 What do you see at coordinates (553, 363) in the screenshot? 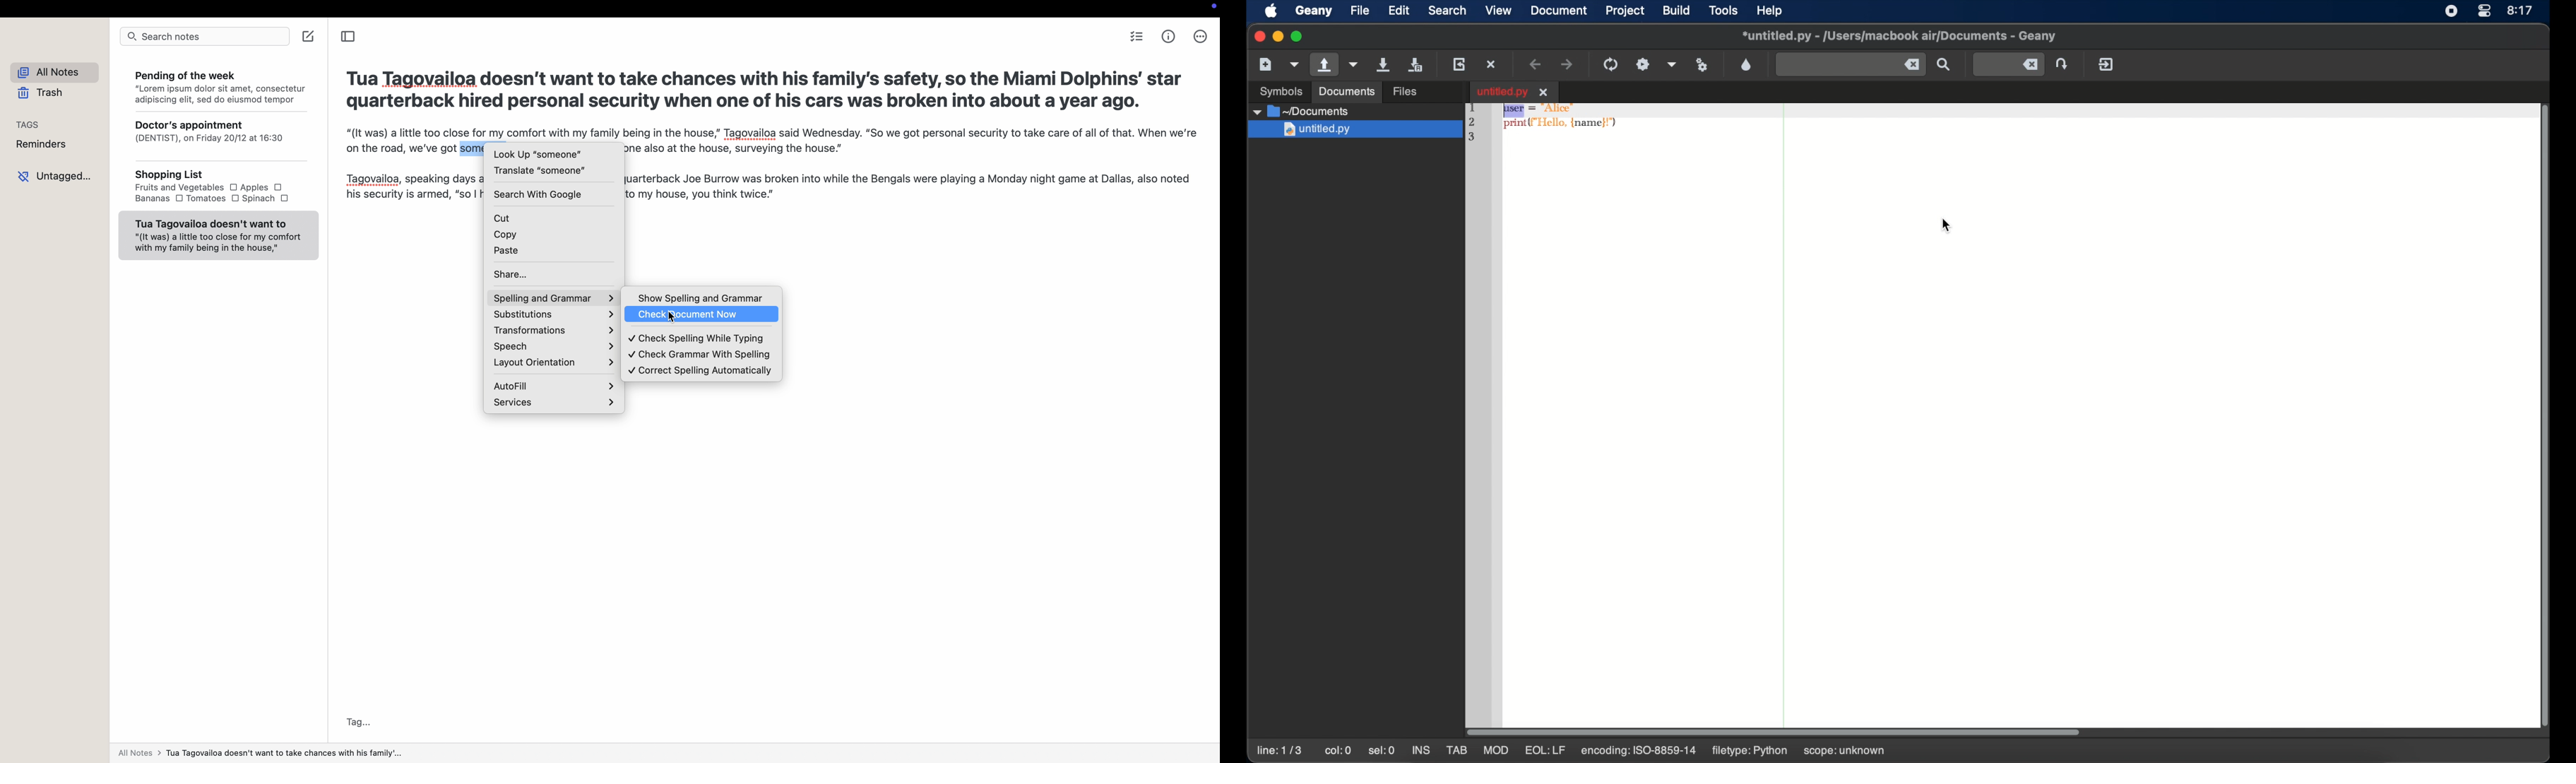
I see `layout orientation` at bounding box center [553, 363].